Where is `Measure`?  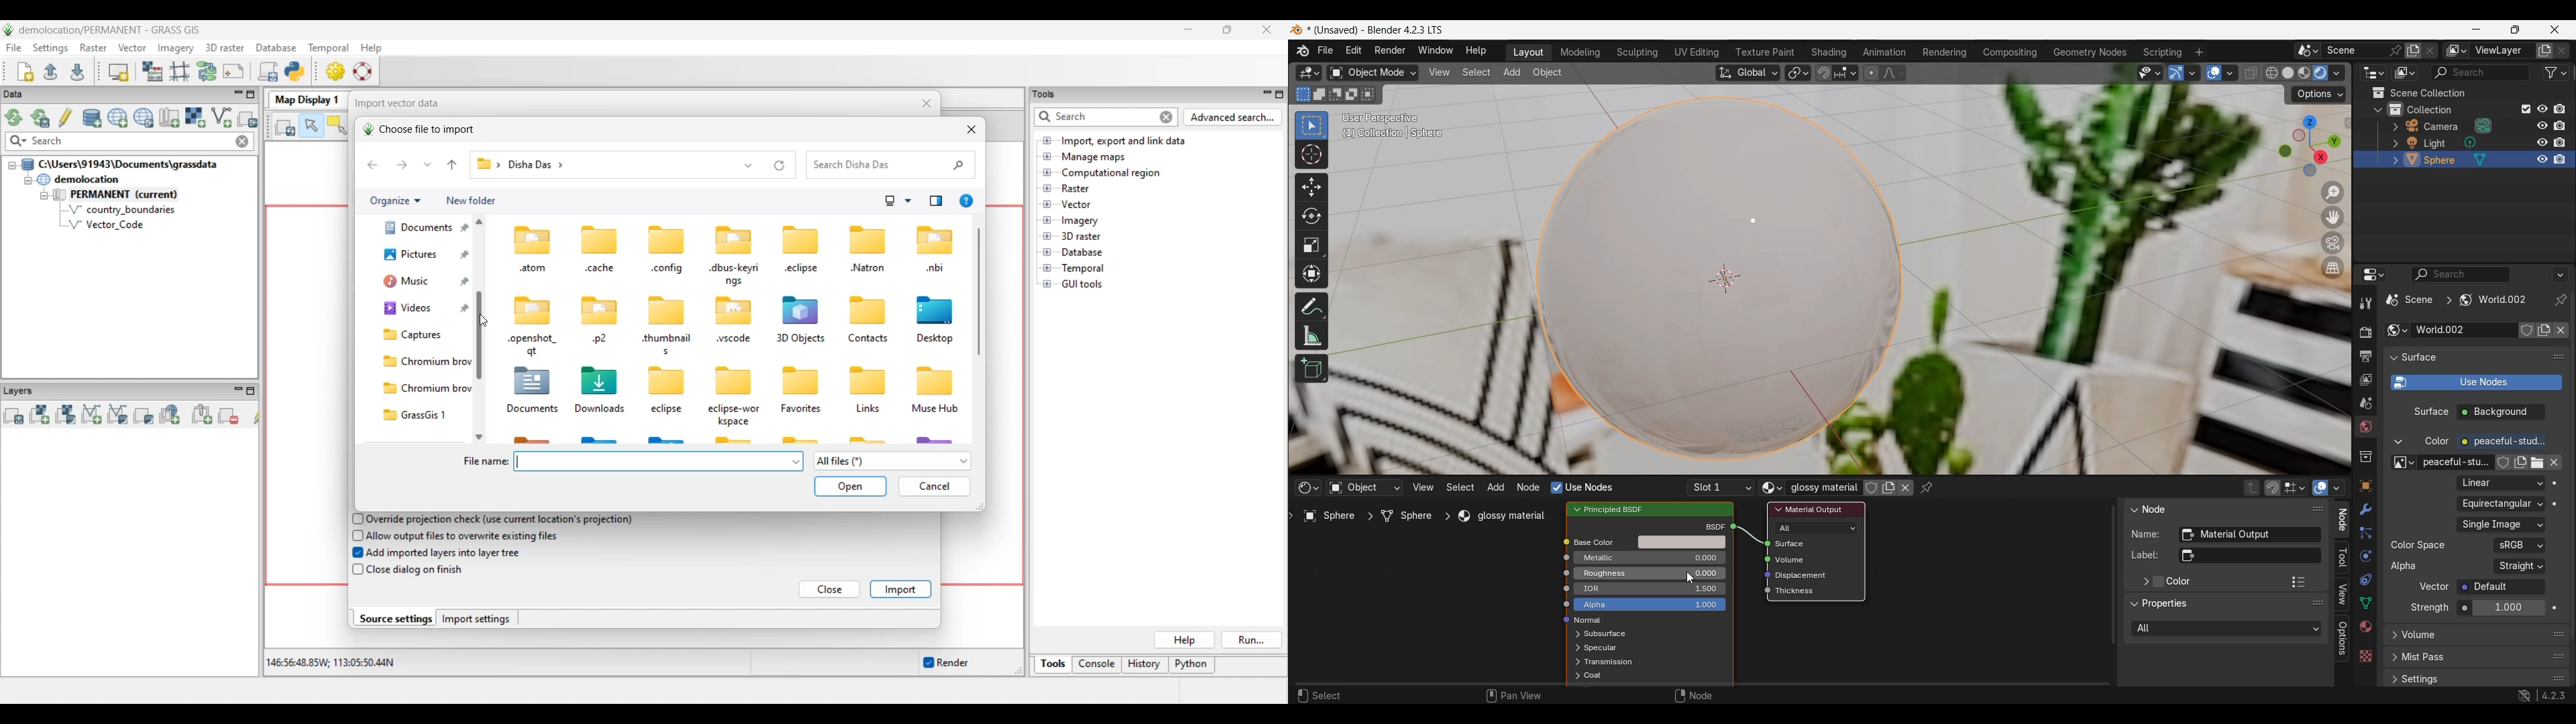
Measure is located at coordinates (1310, 336).